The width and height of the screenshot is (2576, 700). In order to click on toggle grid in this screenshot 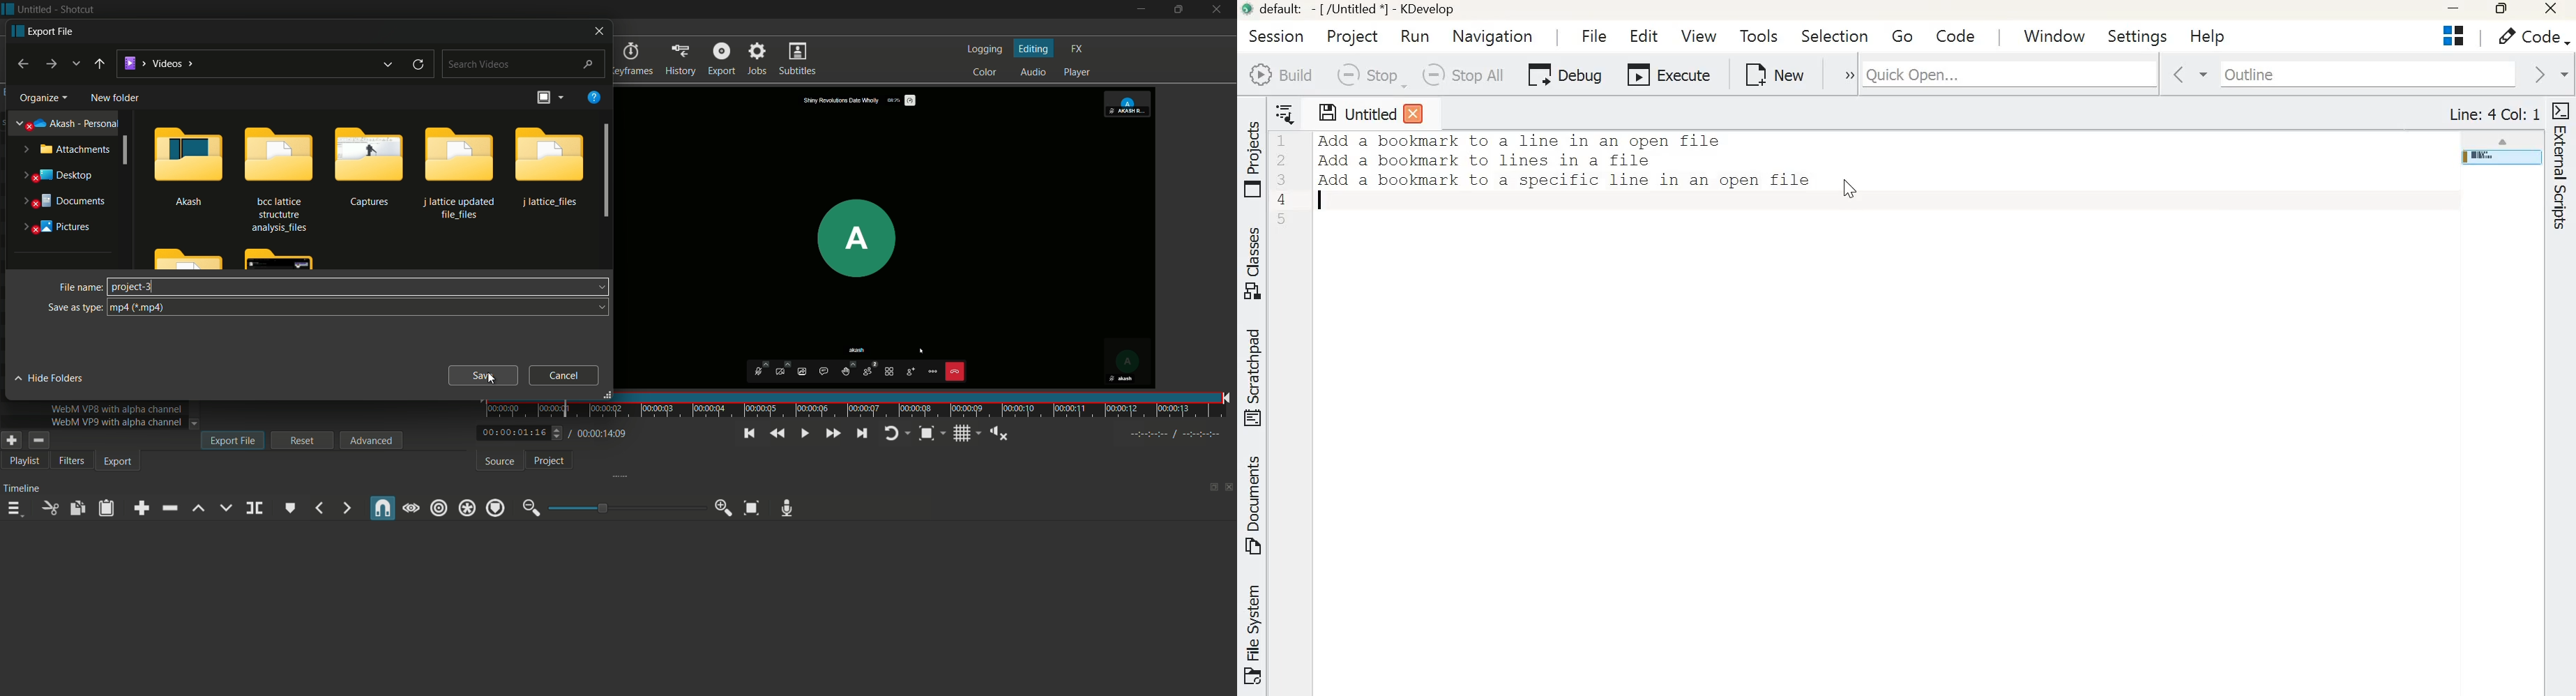, I will do `click(962, 434)`.